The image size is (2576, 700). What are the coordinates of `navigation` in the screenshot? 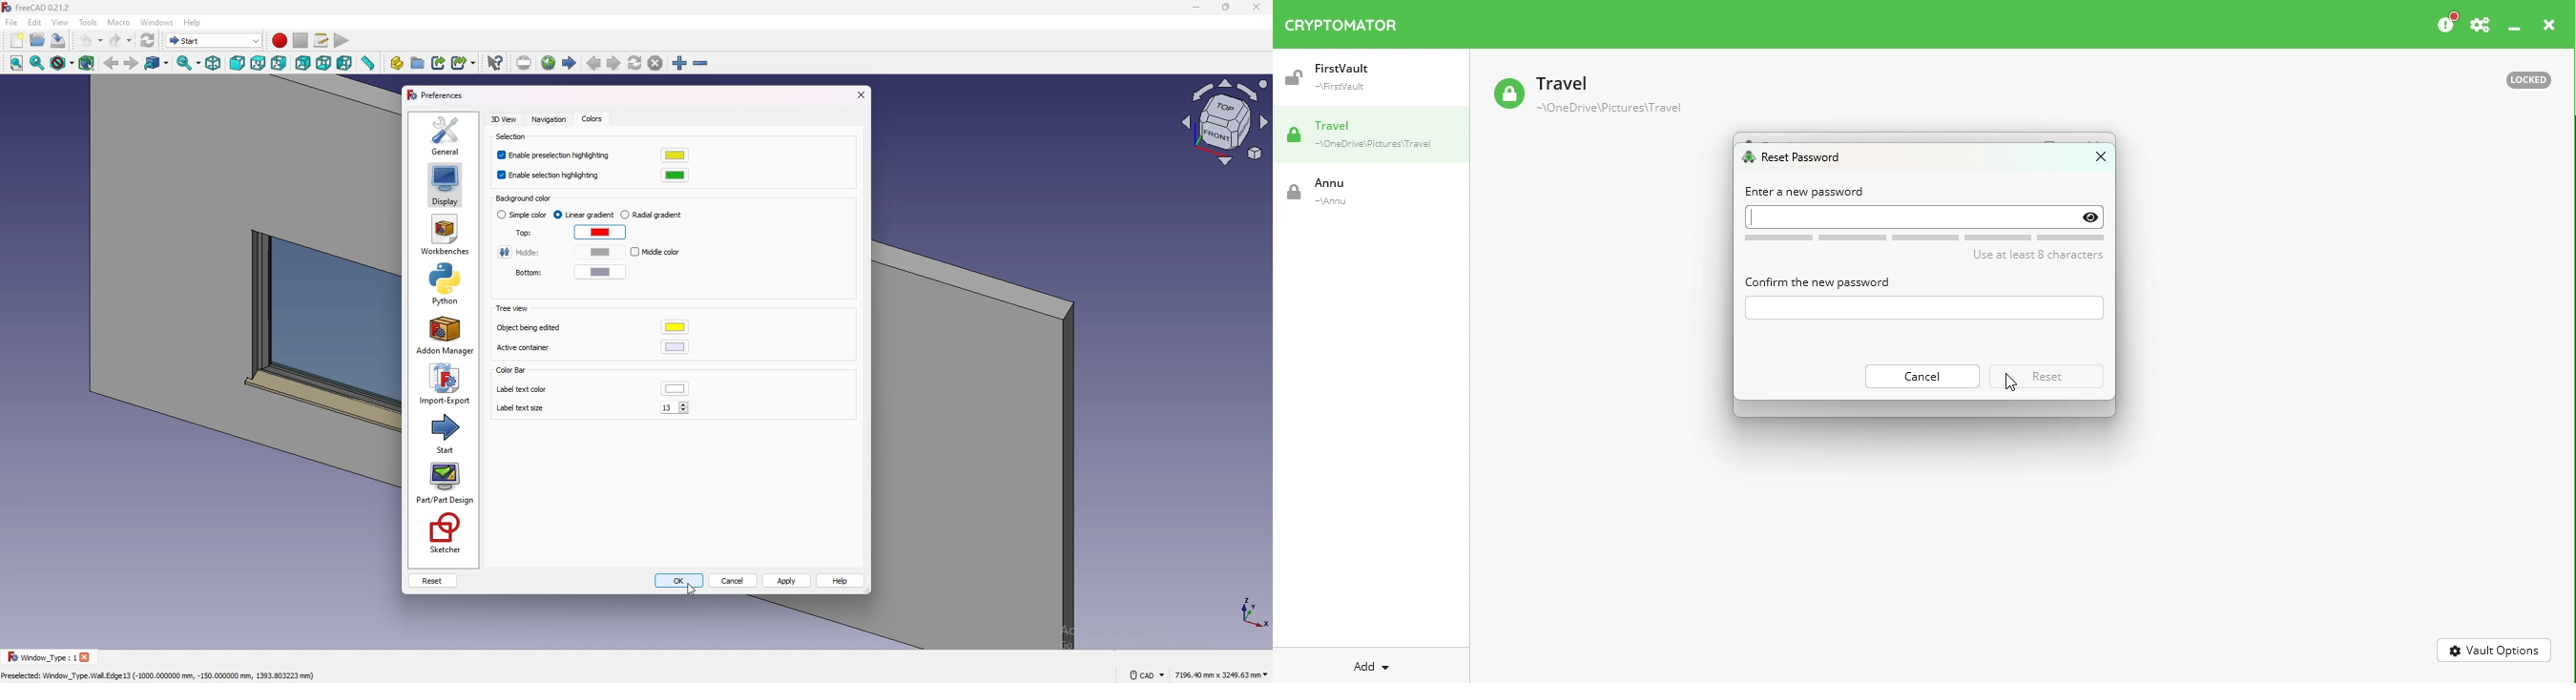 It's located at (547, 120).